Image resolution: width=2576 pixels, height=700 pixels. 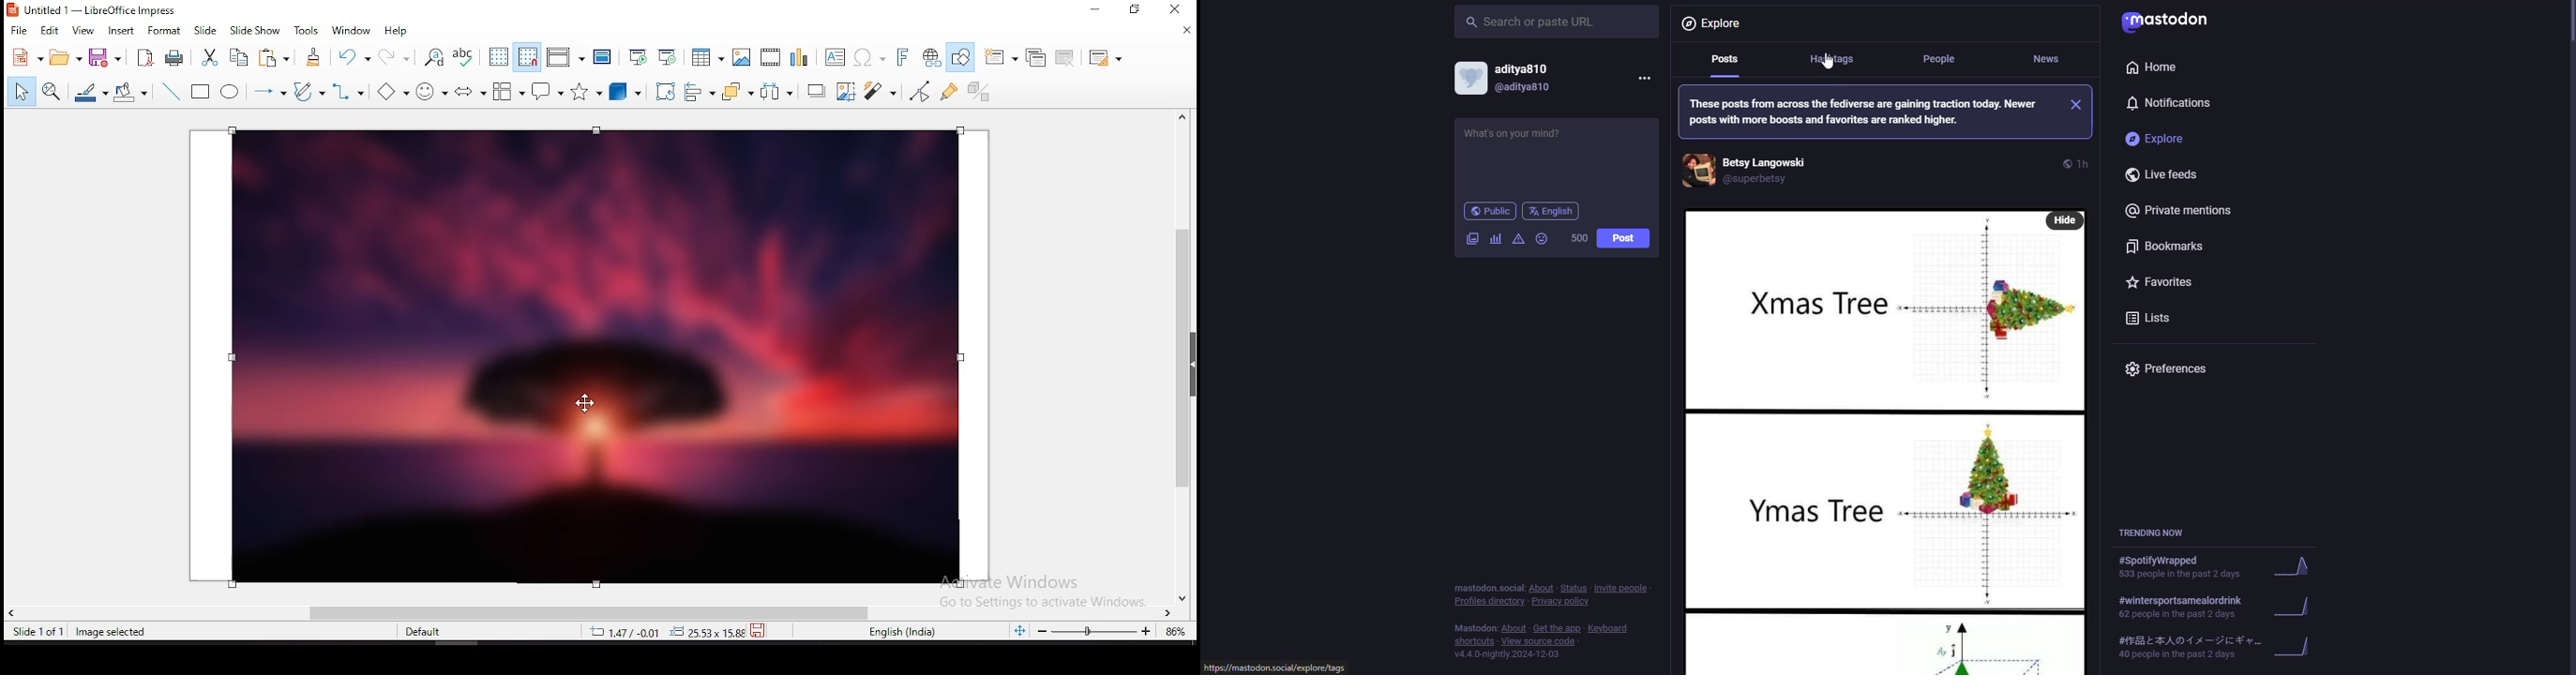 I want to click on insert video, so click(x=770, y=58).